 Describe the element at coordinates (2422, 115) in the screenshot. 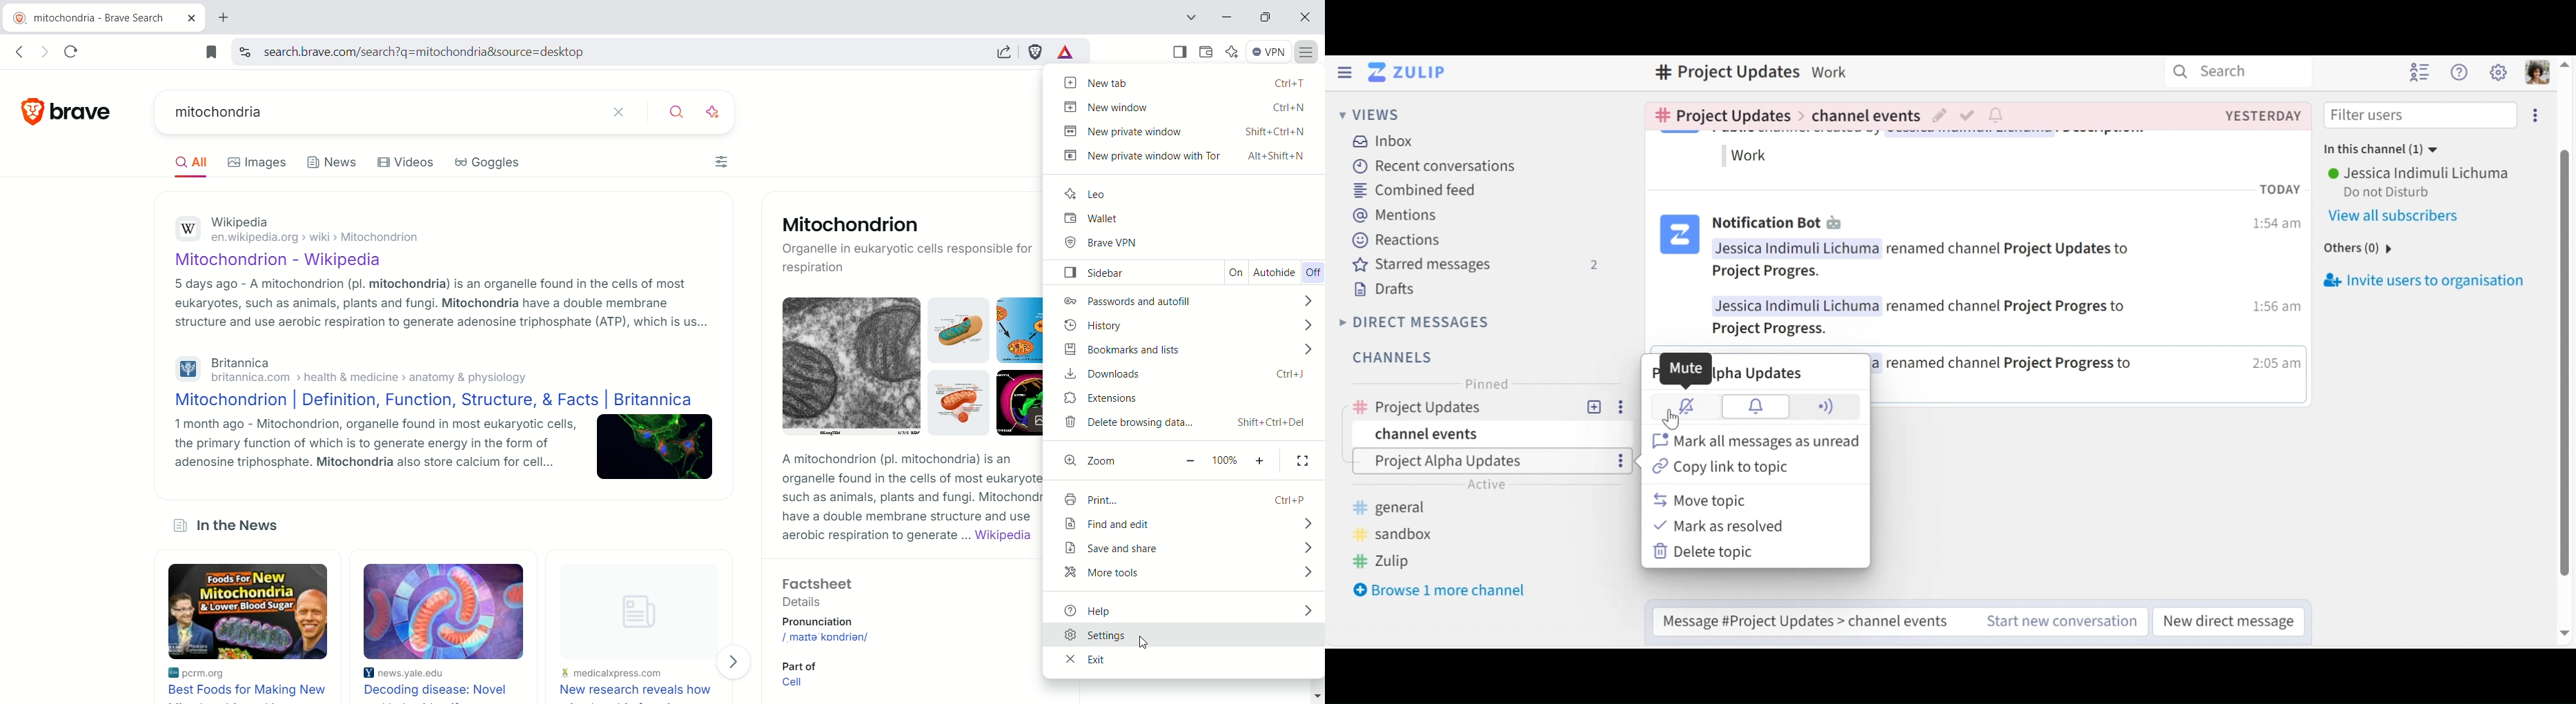

I see `Filter users` at that location.